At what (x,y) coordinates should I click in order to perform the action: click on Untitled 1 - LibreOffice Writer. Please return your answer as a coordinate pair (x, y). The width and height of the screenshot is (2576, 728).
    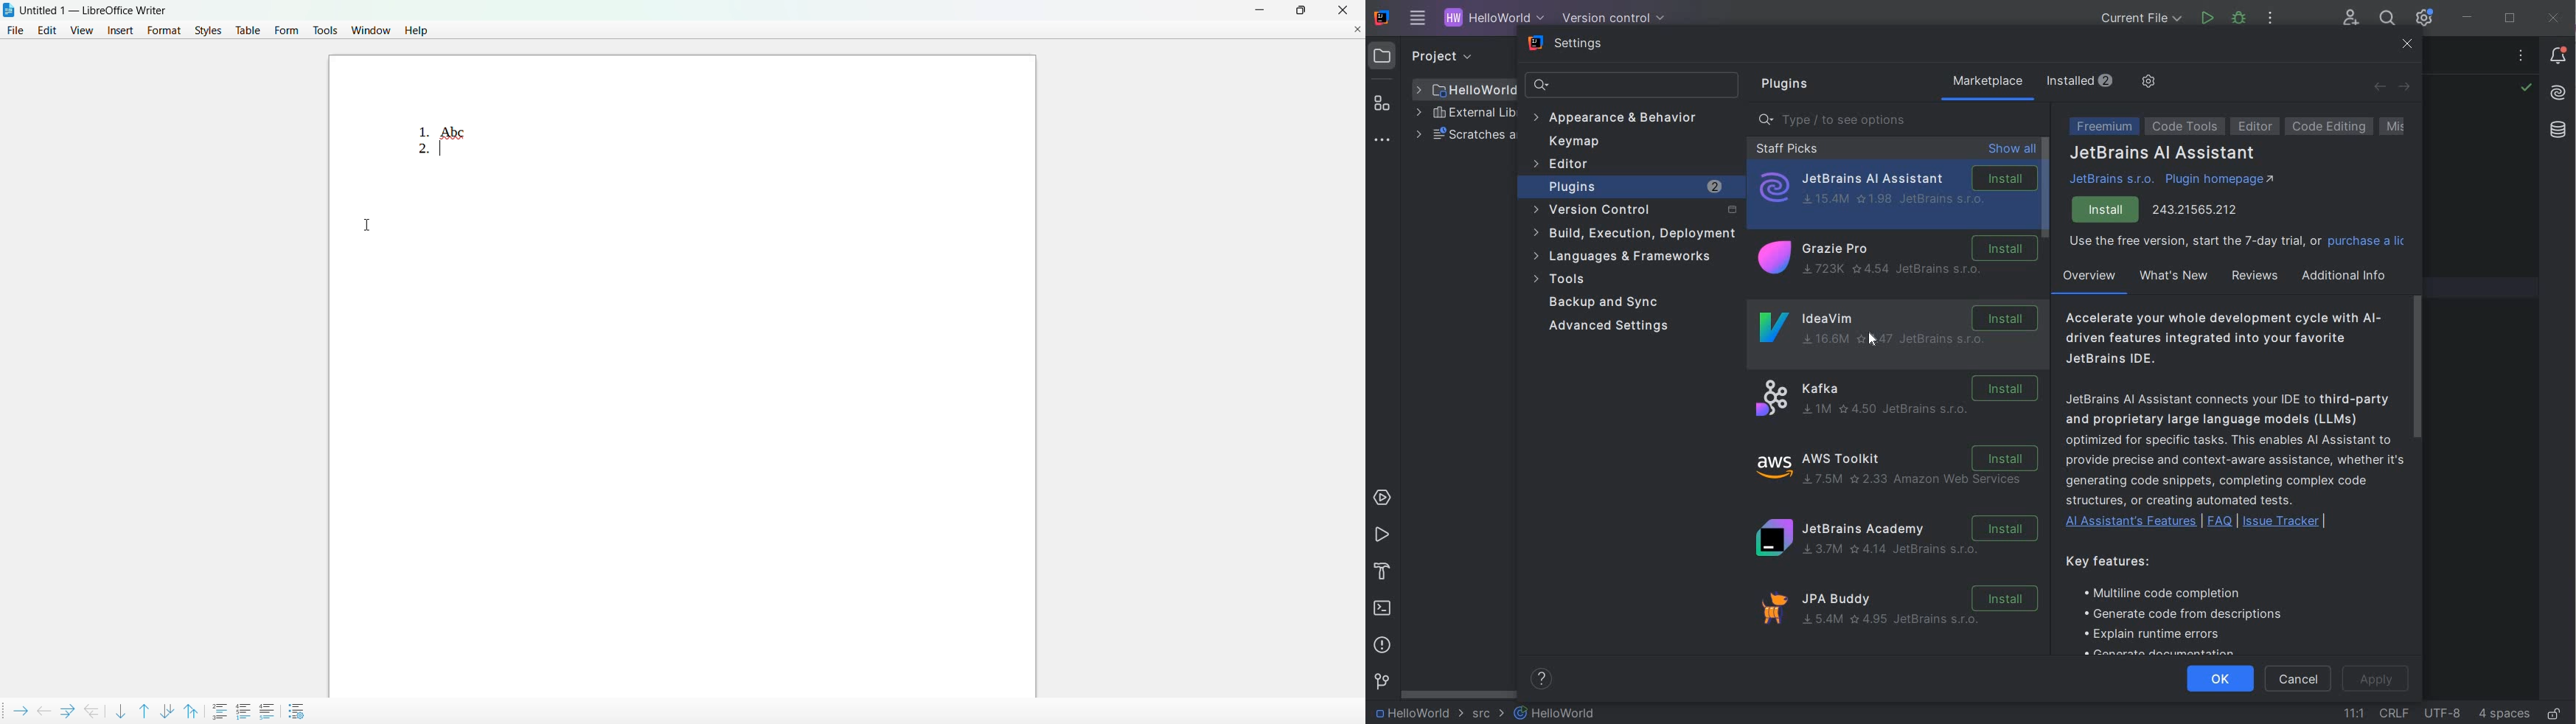
    Looking at the image, I should click on (95, 10).